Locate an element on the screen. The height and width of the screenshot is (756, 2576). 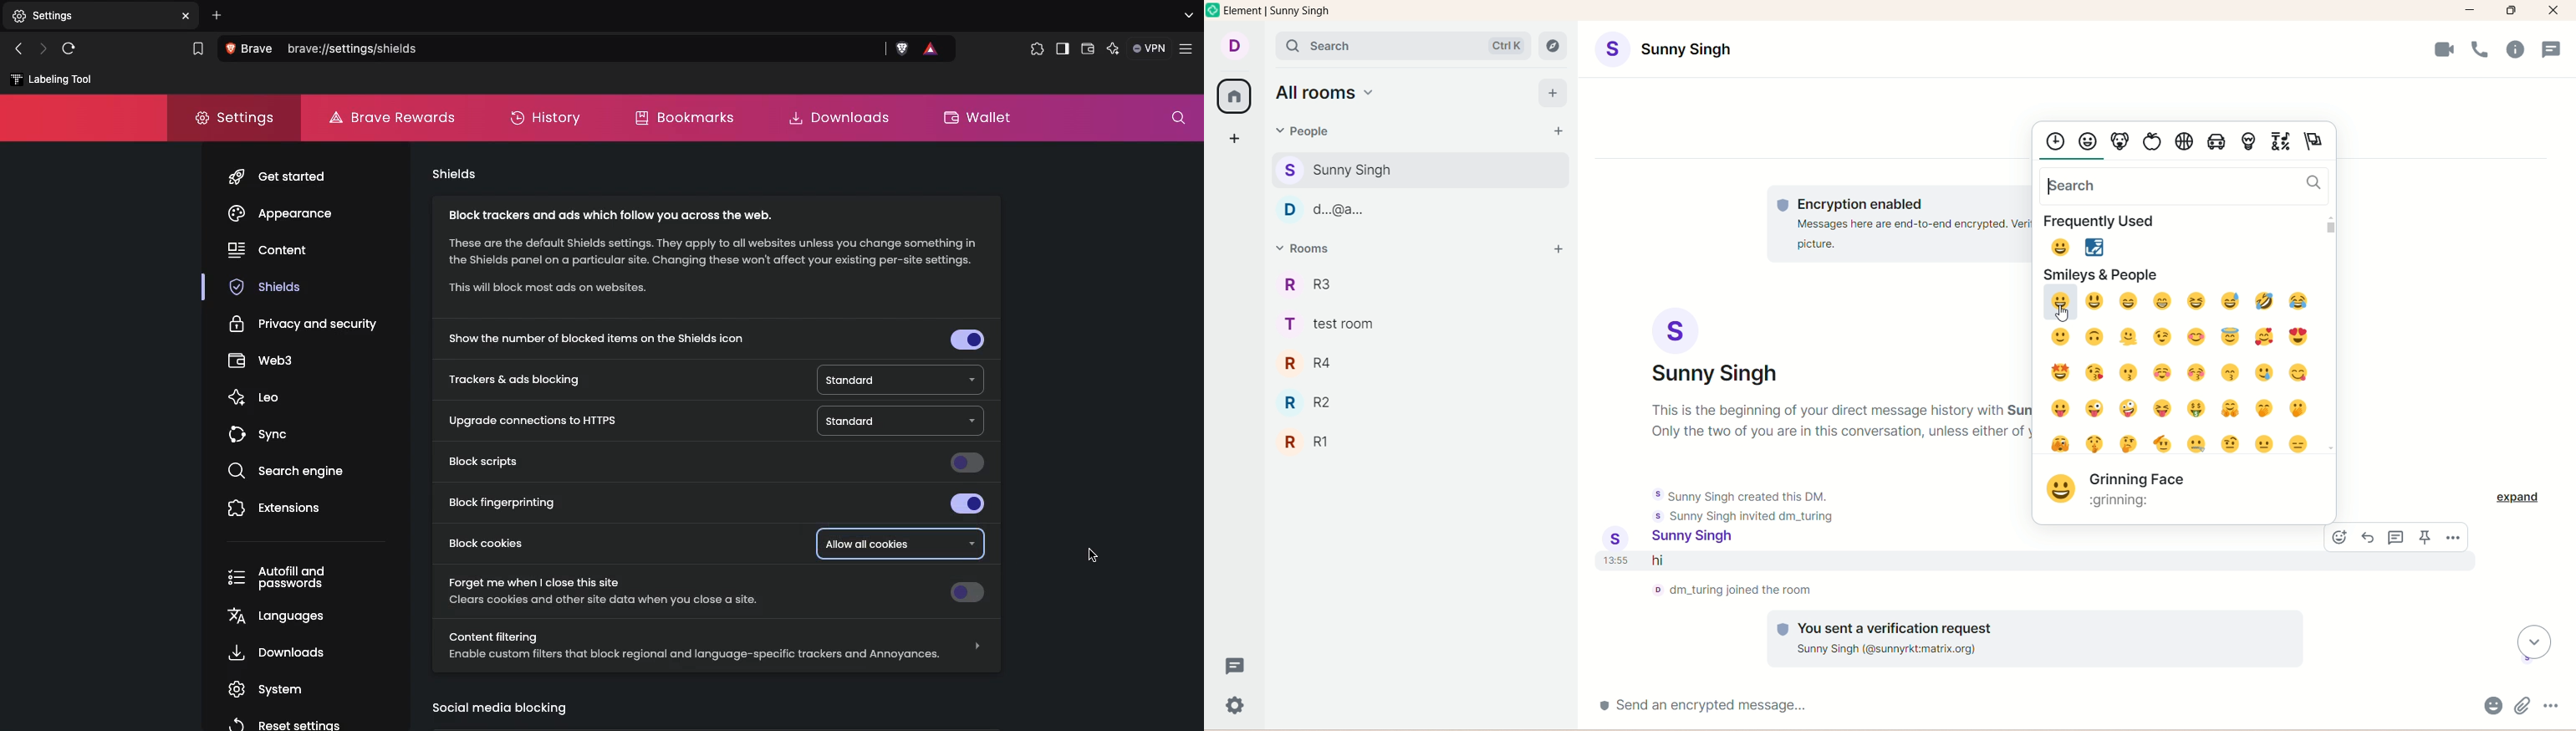
Text is located at coordinates (2141, 491).